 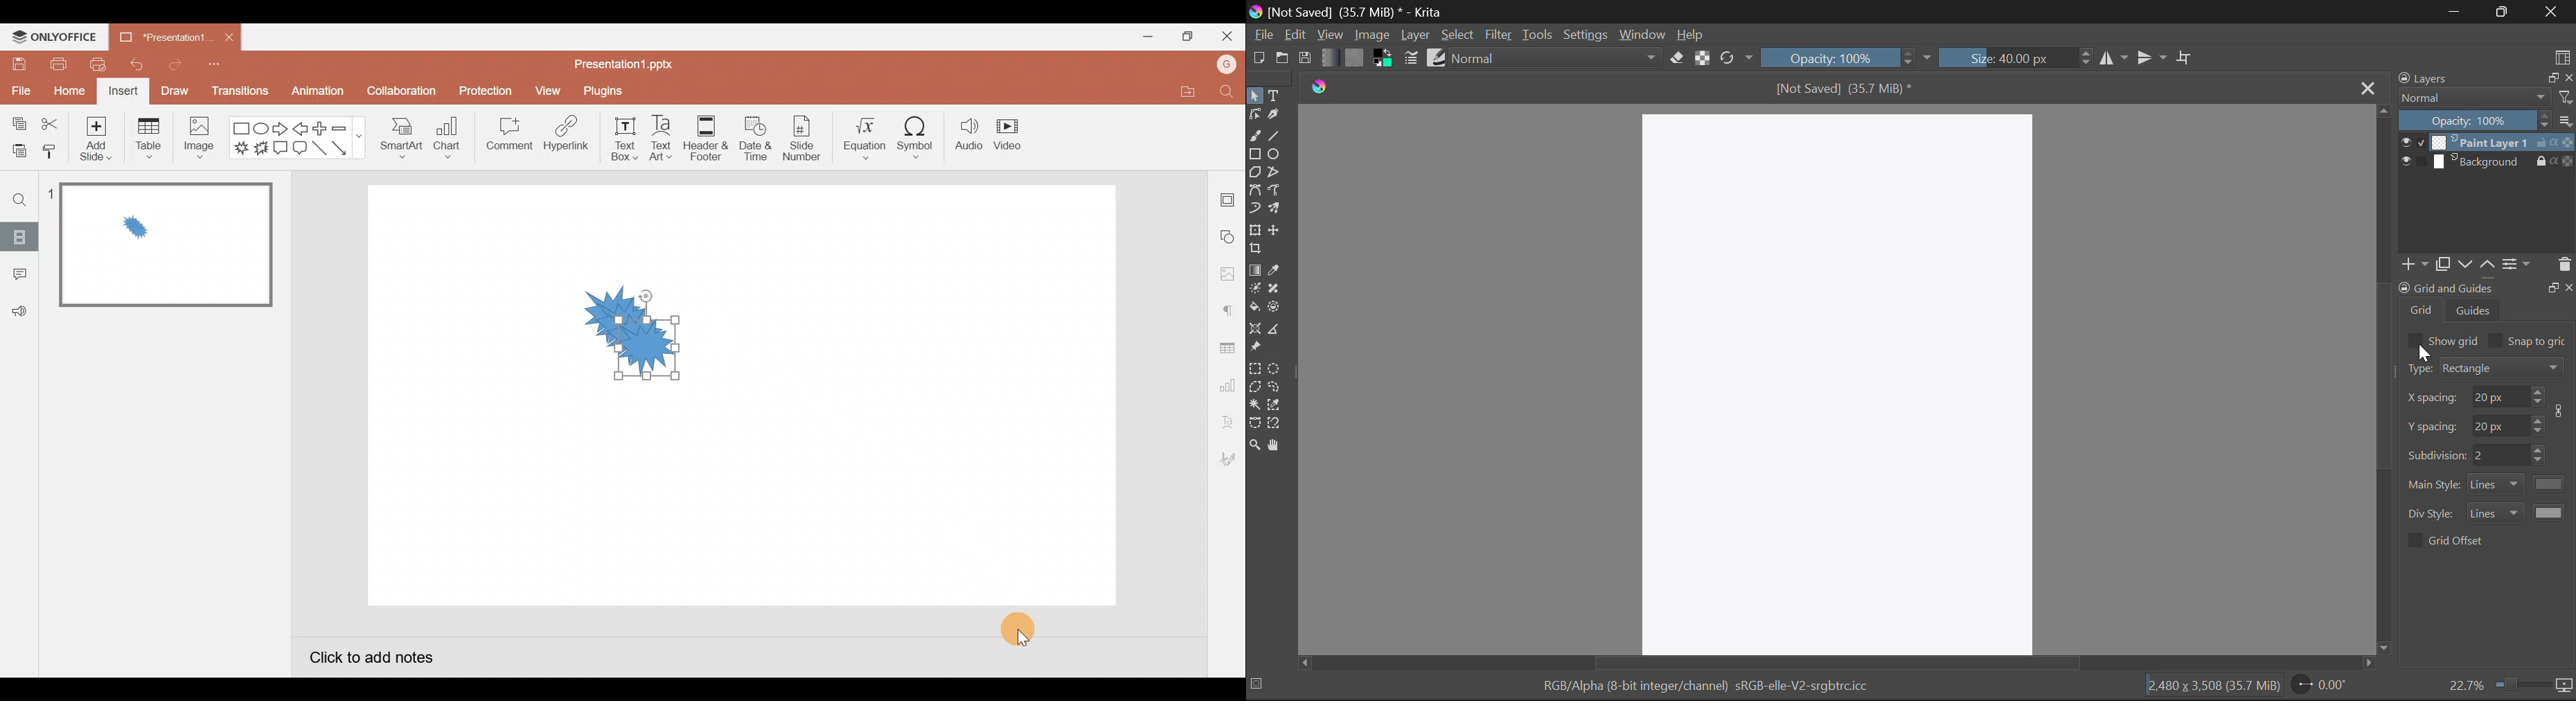 What do you see at coordinates (2552, 286) in the screenshot?
I see `` at bounding box center [2552, 286].